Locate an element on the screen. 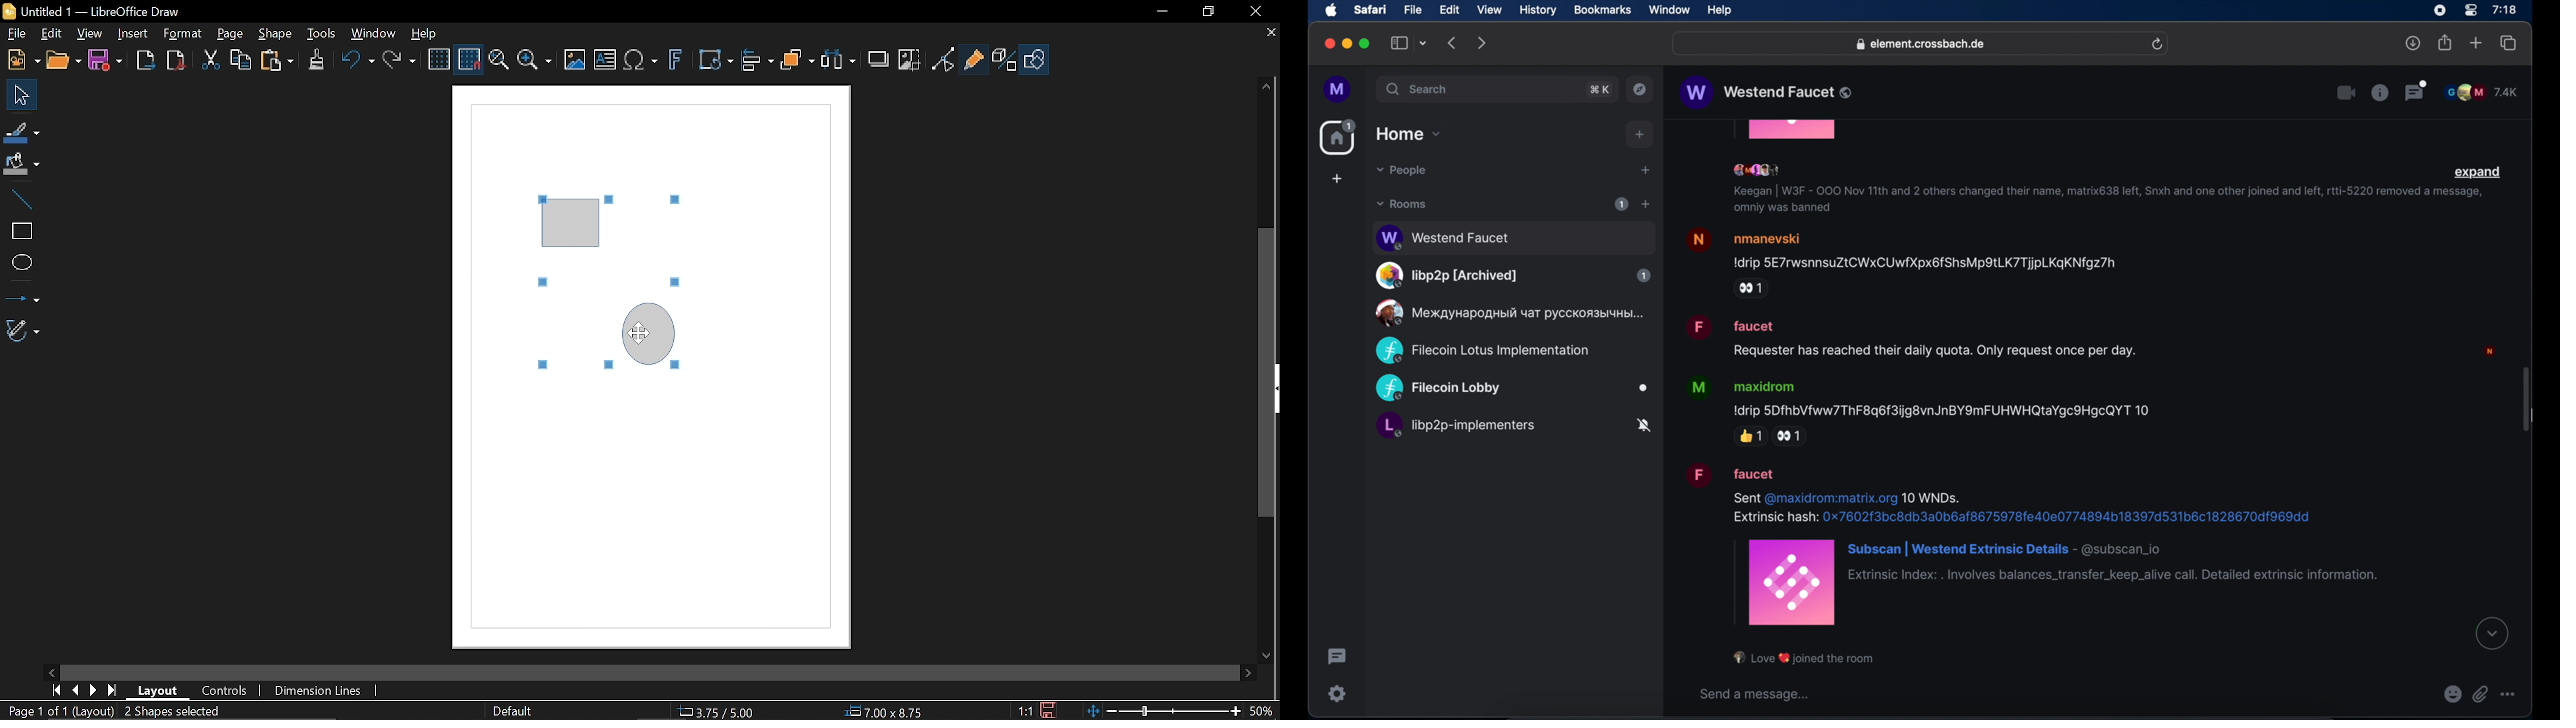  Location is located at coordinates (719, 712).